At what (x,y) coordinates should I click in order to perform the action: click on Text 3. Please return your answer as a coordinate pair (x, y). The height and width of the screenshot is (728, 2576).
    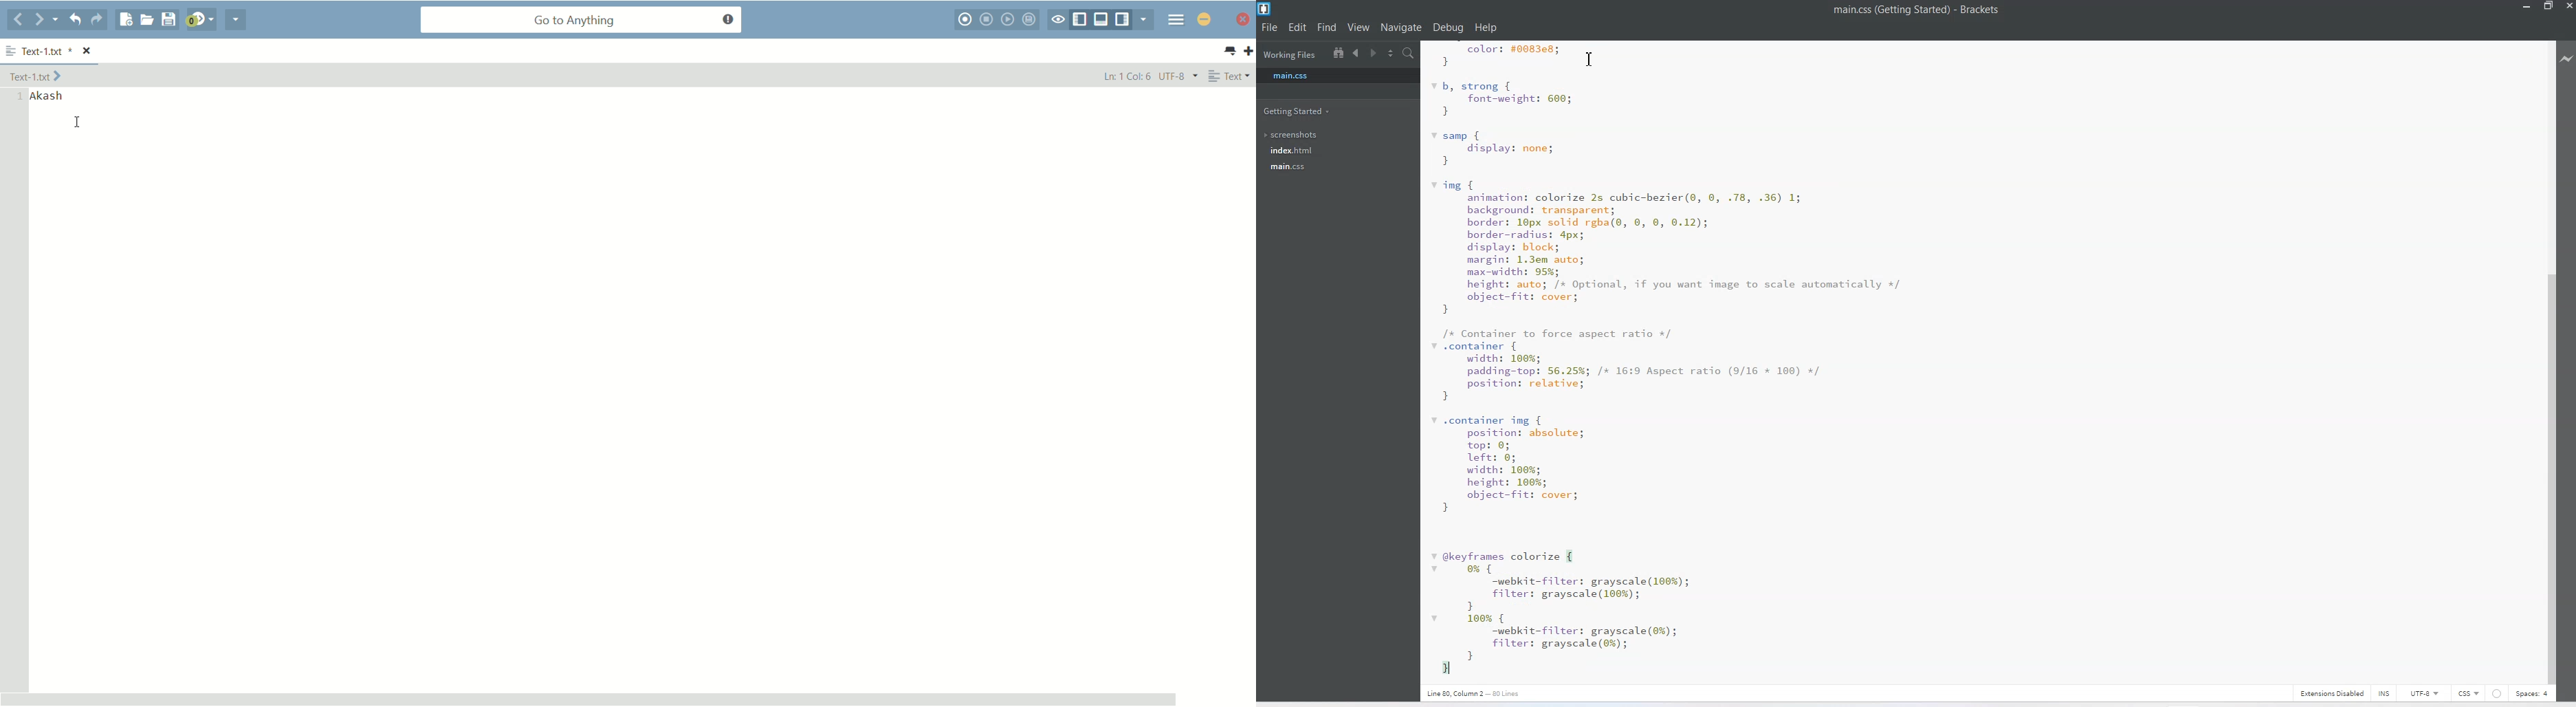
    Looking at the image, I should click on (1476, 693).